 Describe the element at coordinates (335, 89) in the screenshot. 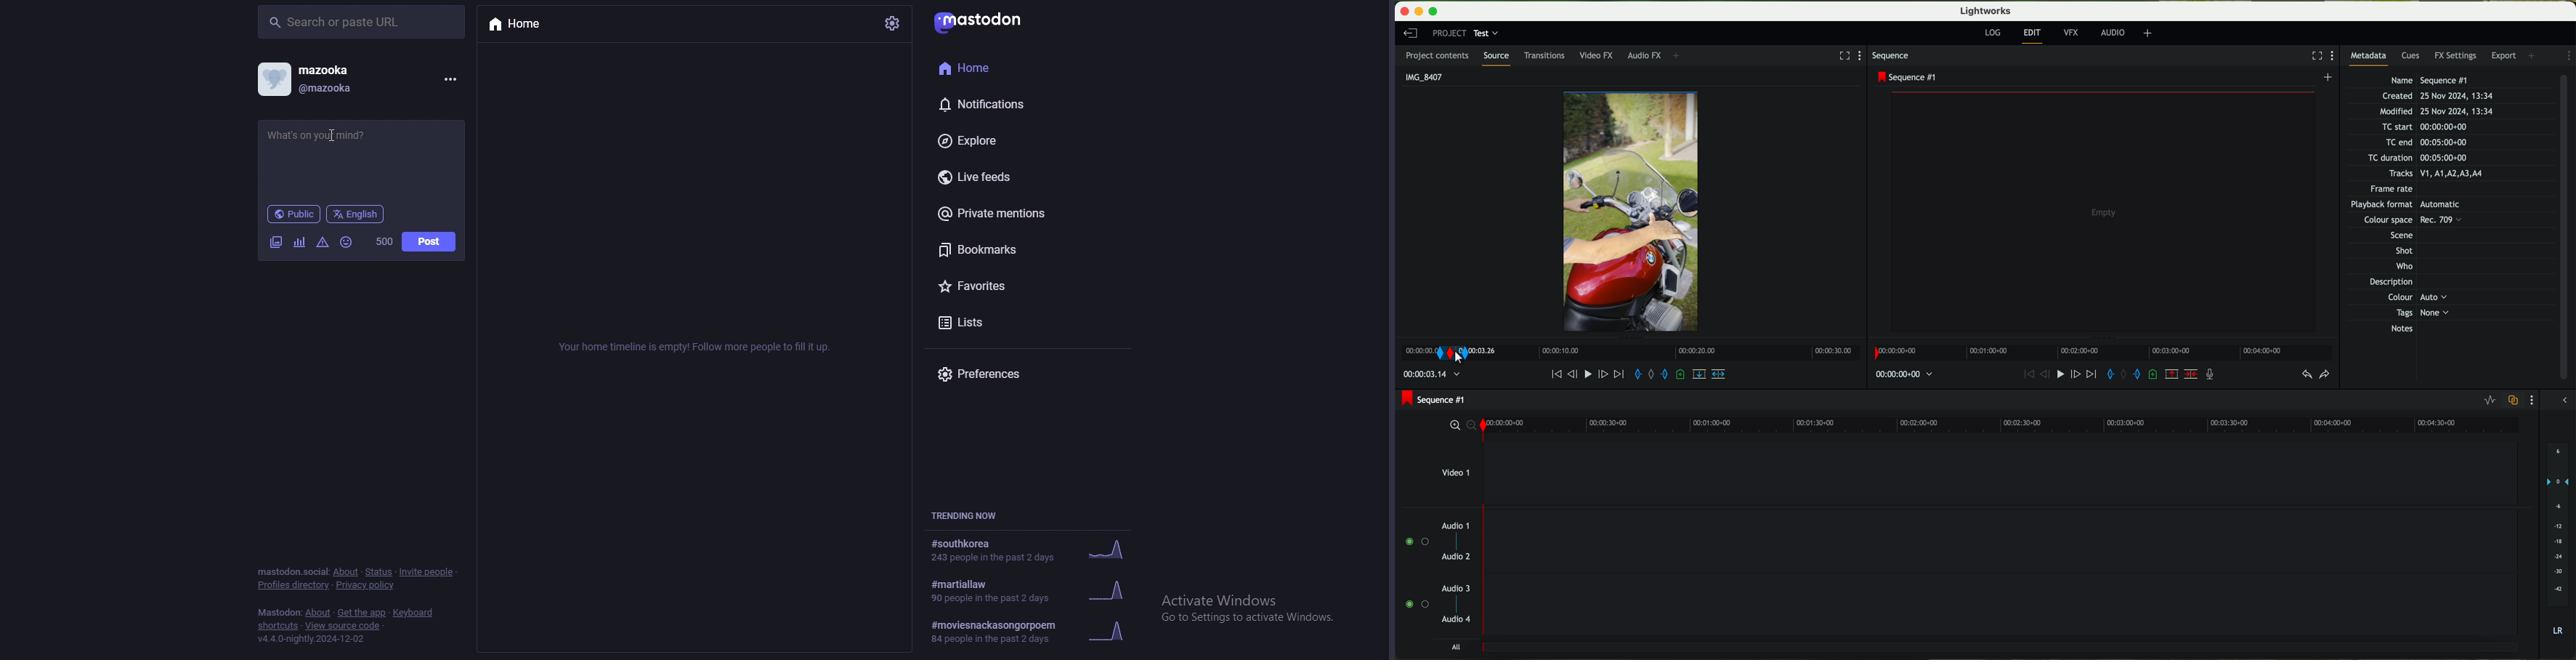

I see `@mazooka` at that location.